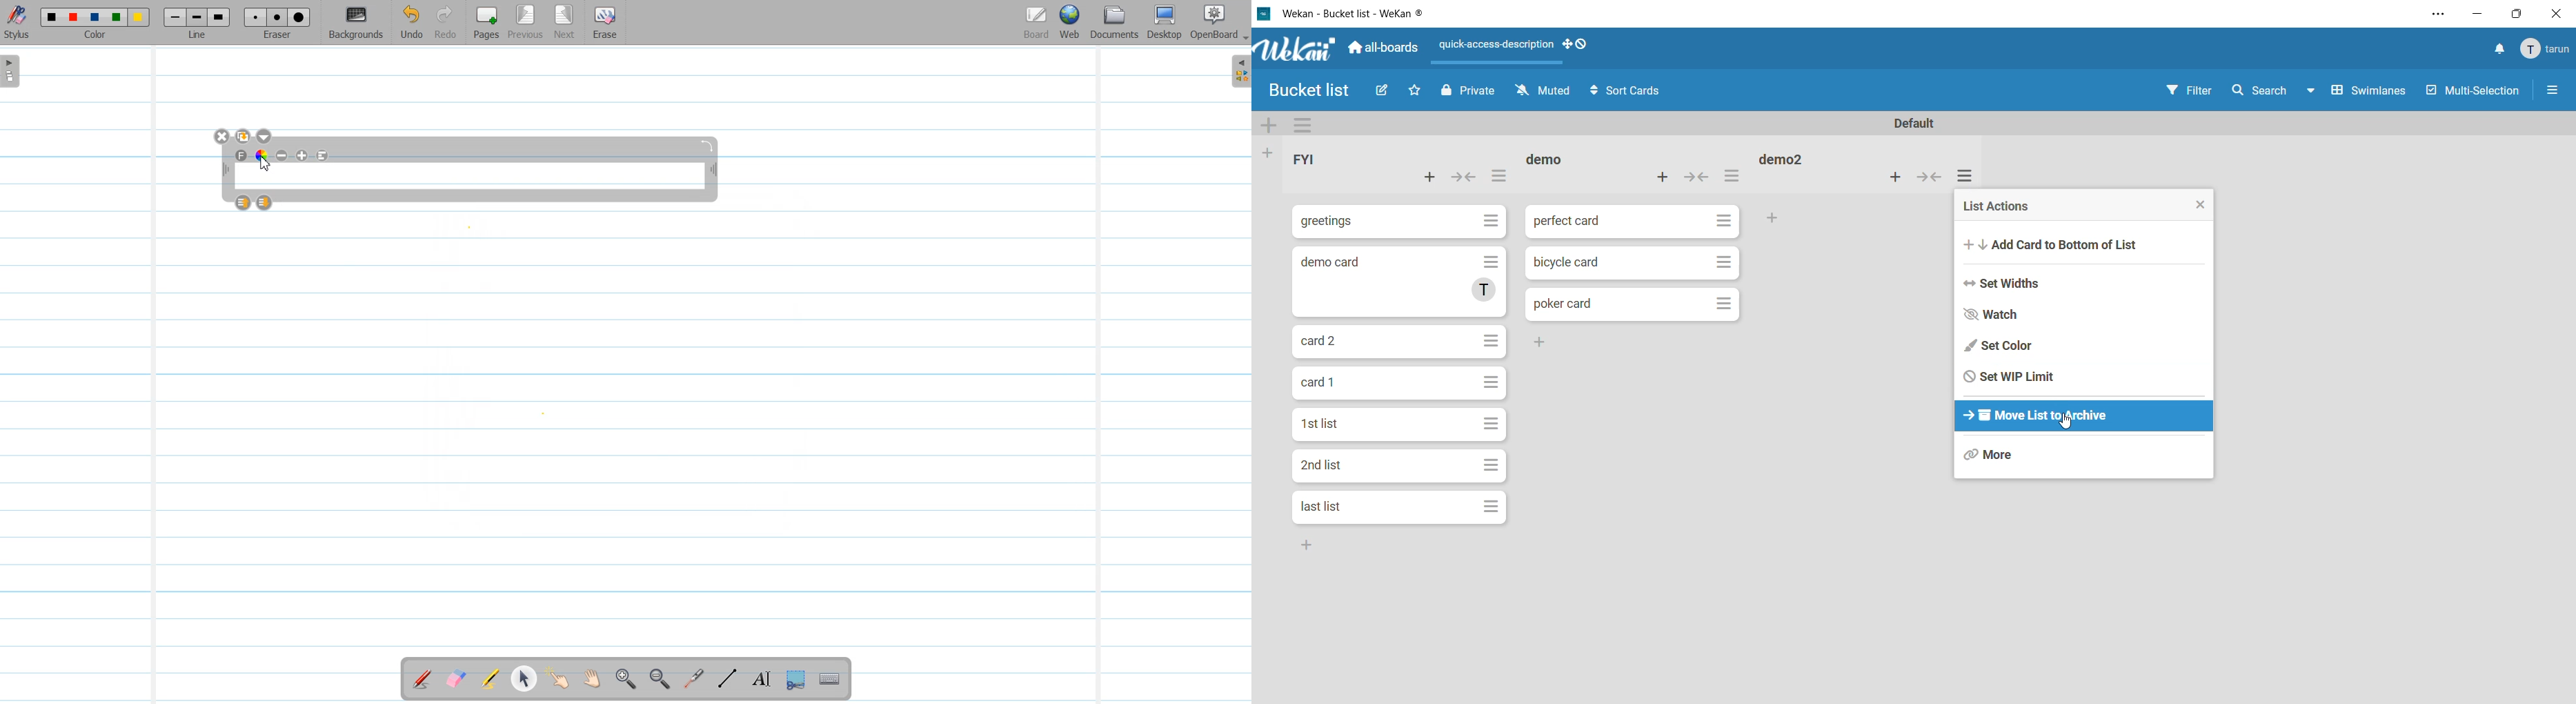 This screenshot has height=728, width=2576. I want to click on Pages, so click(485, 22).